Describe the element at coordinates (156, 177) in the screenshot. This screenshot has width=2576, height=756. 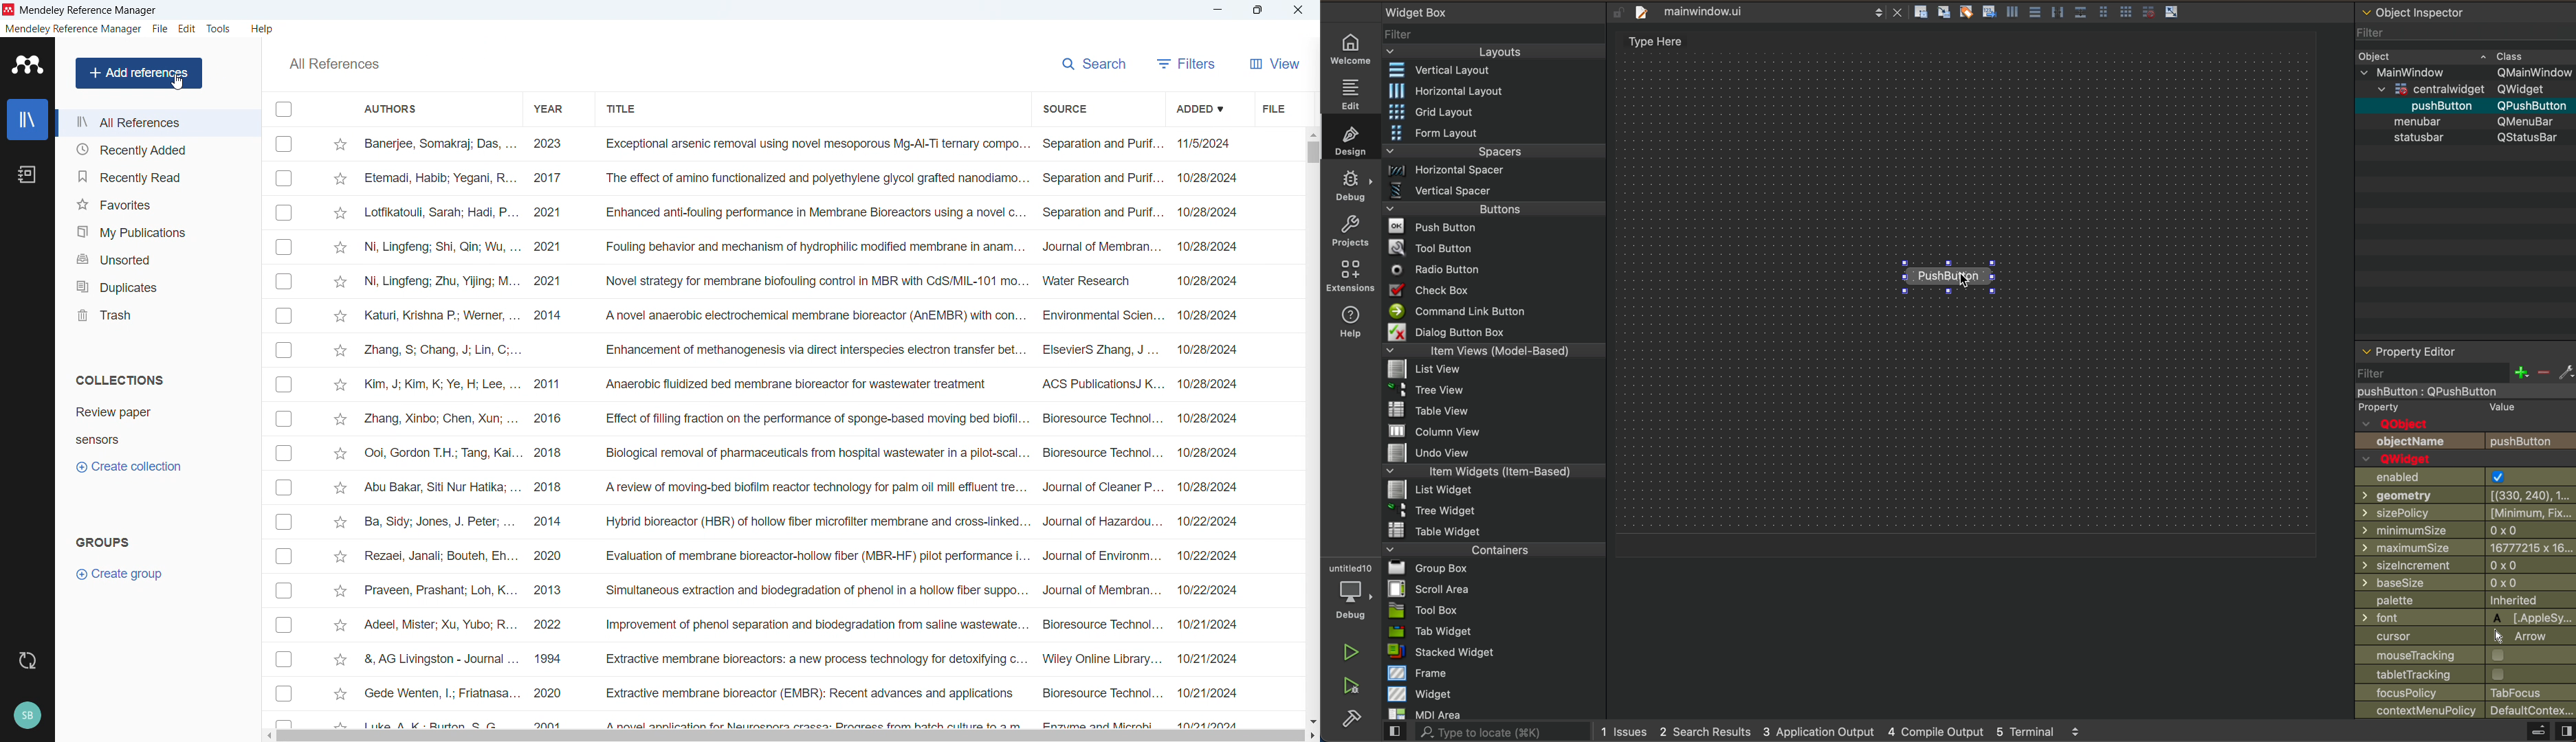
I see `Recently read ` at that location.